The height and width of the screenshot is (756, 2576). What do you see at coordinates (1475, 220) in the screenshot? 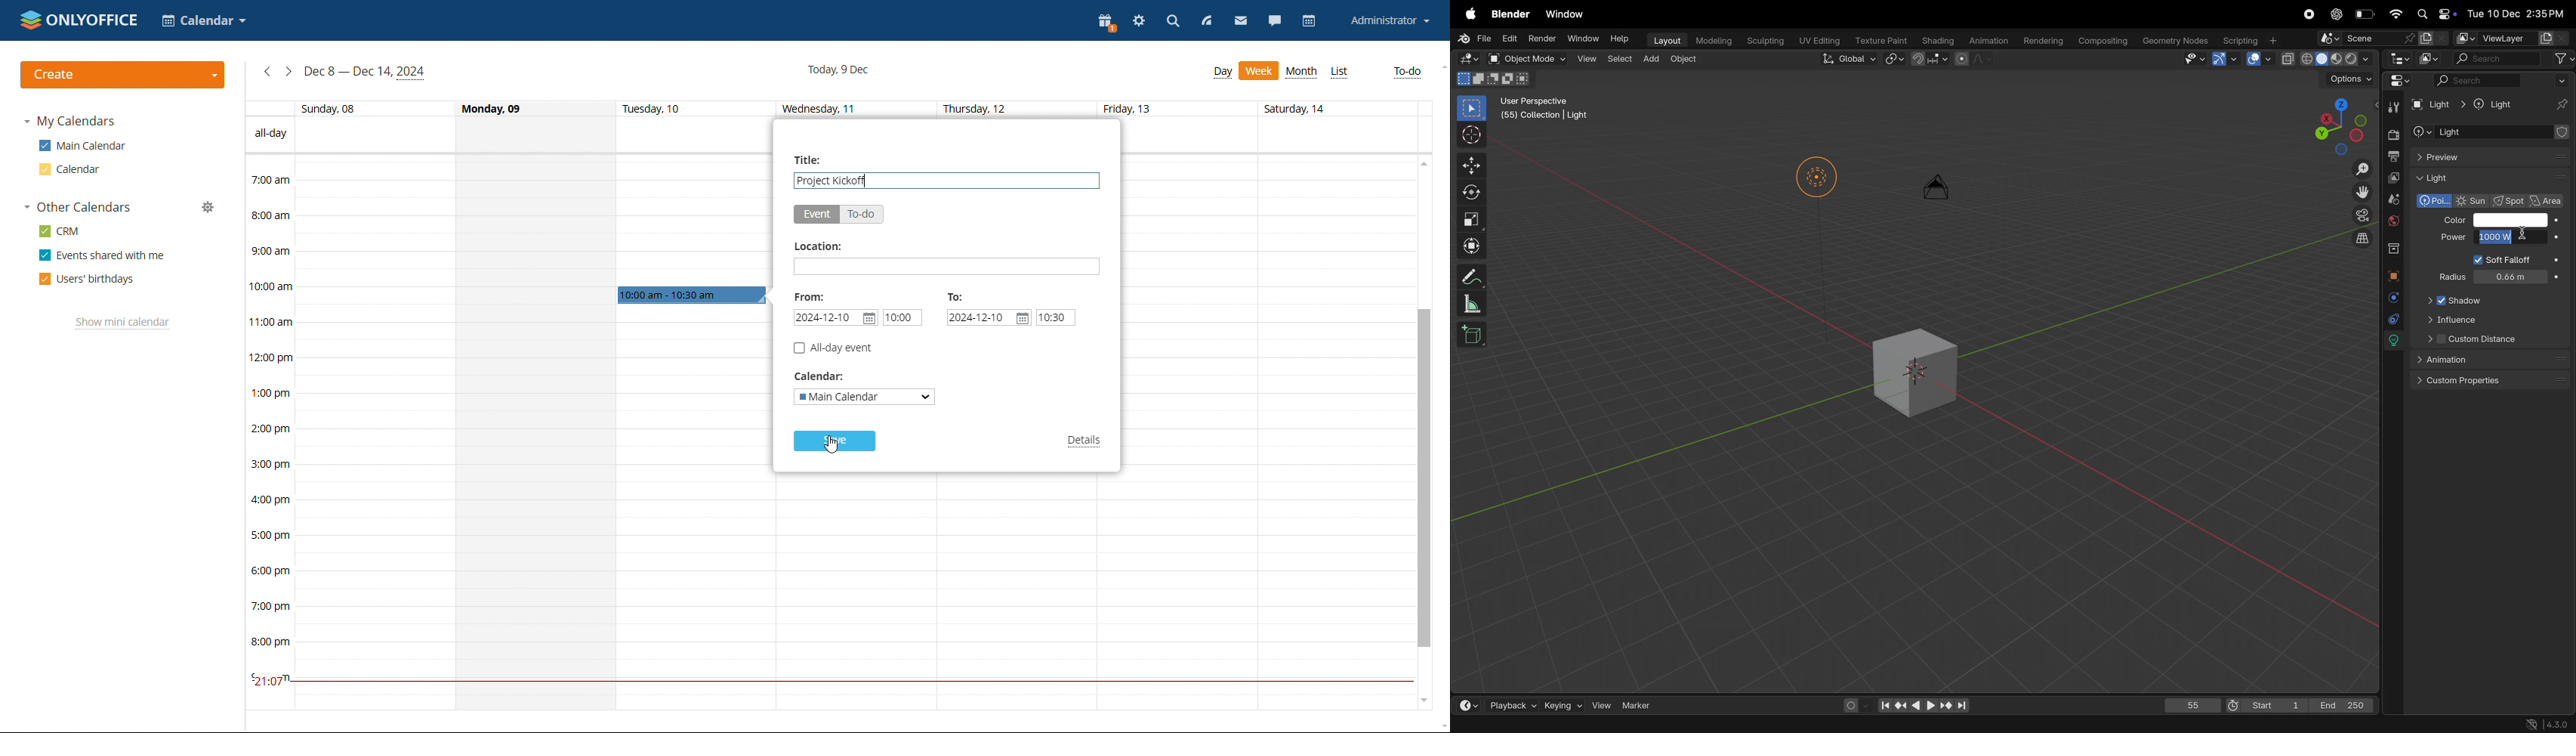
I see `scale` at bounding box center [1475, 220].